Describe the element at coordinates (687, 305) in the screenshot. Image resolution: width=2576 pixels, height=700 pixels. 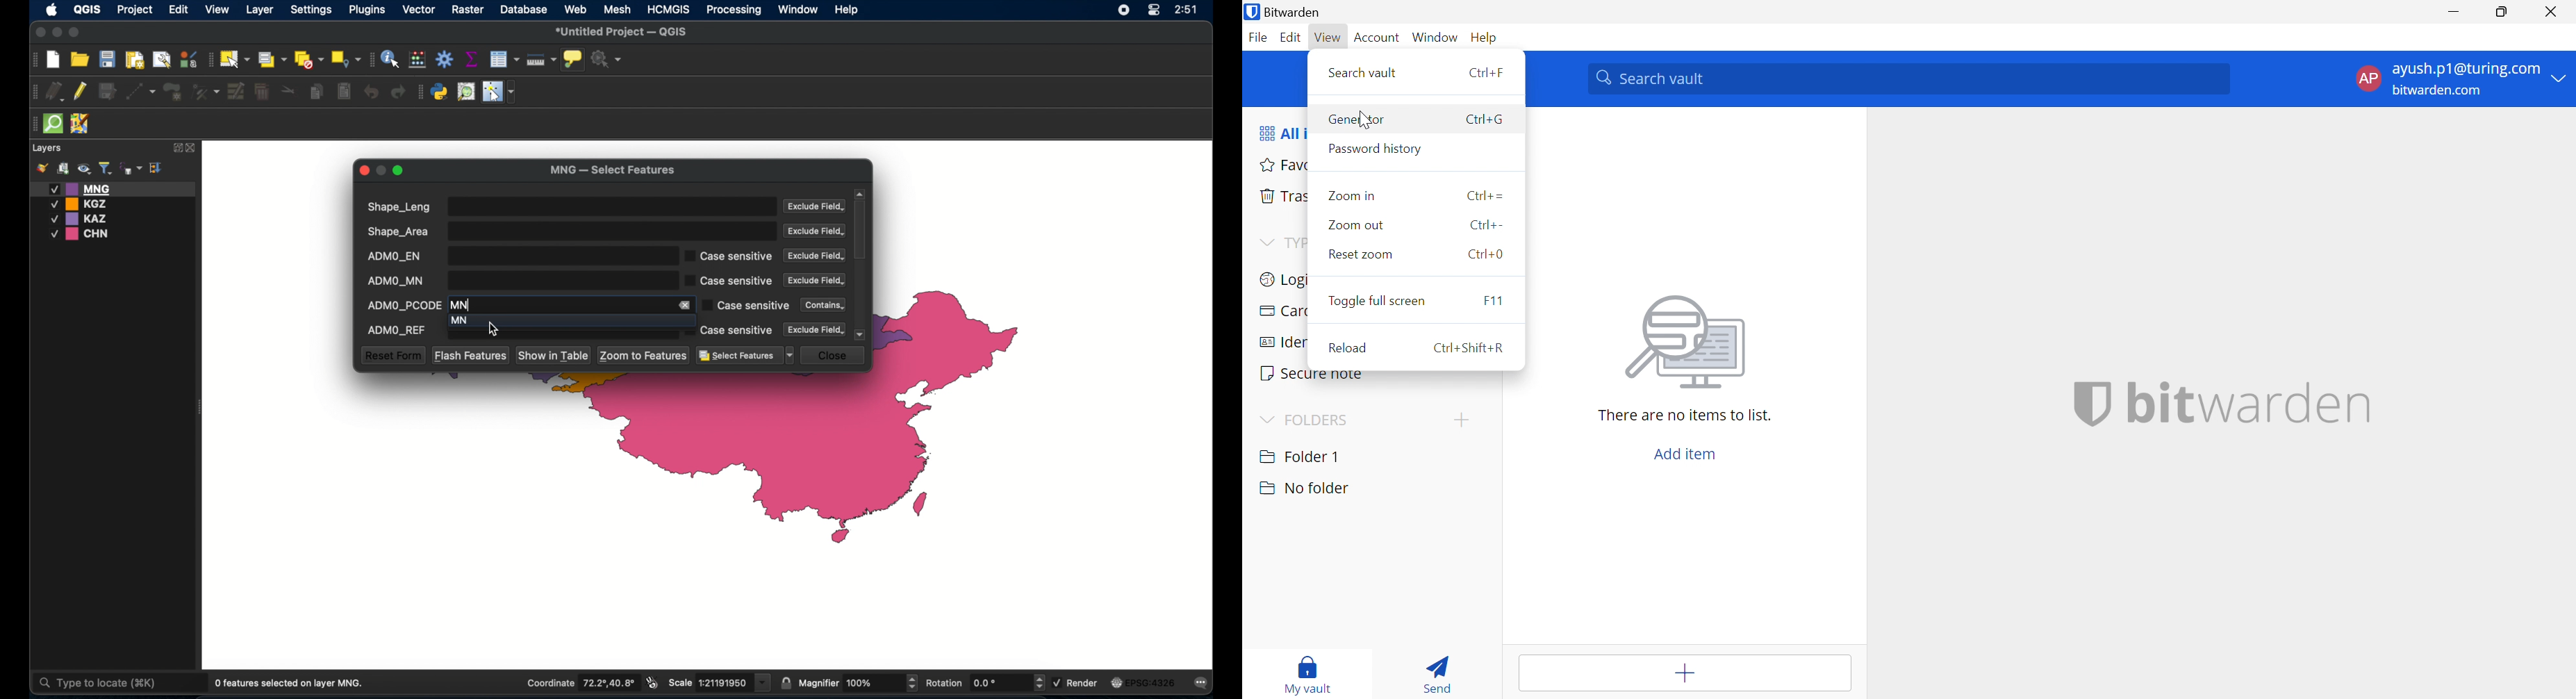
I see `remove` at that location.